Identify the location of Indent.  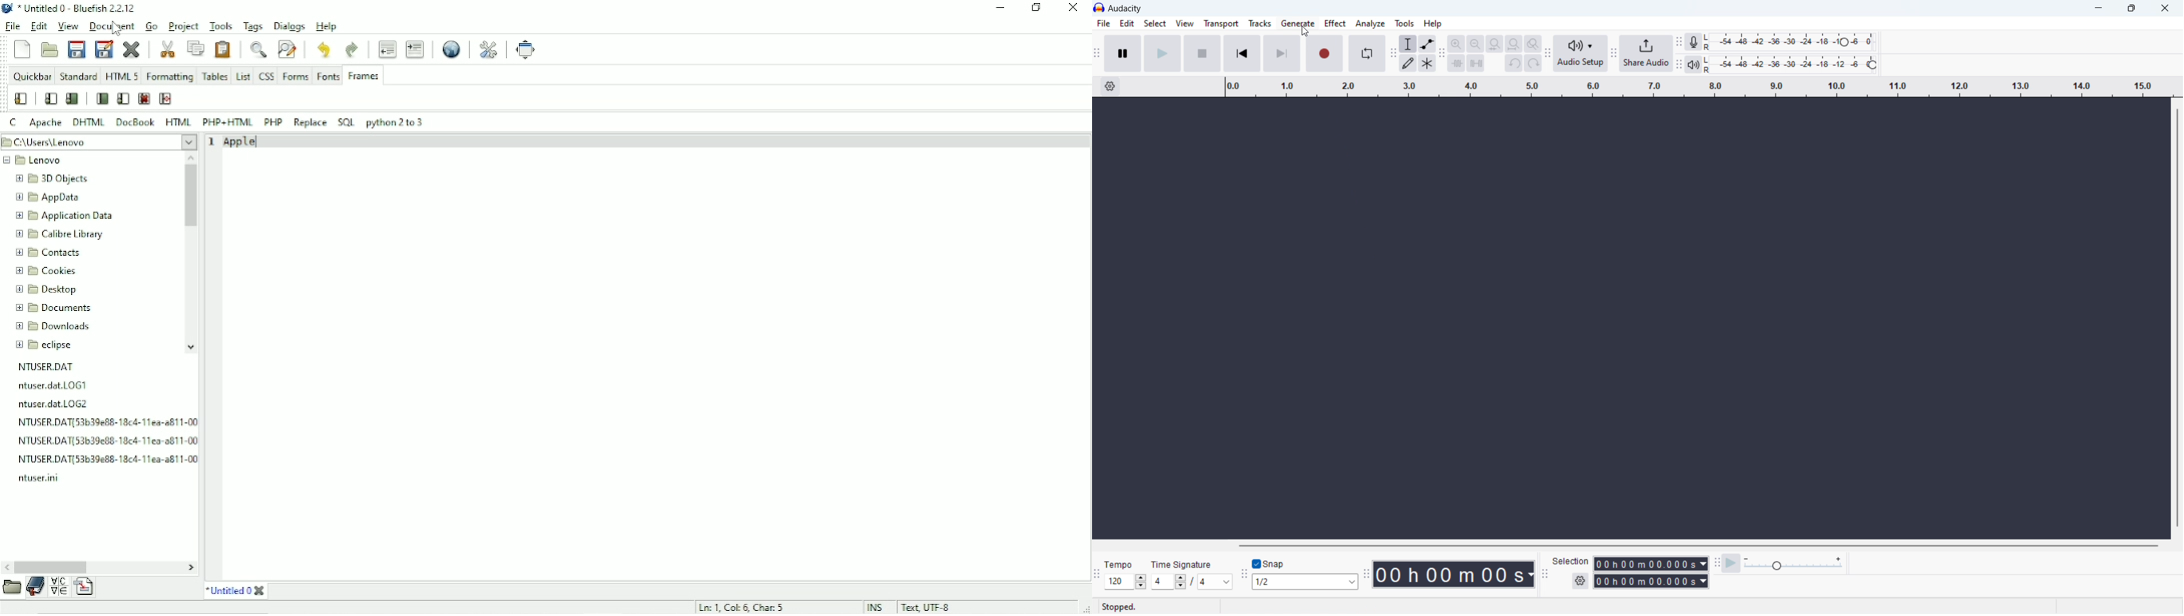
(416, 50).